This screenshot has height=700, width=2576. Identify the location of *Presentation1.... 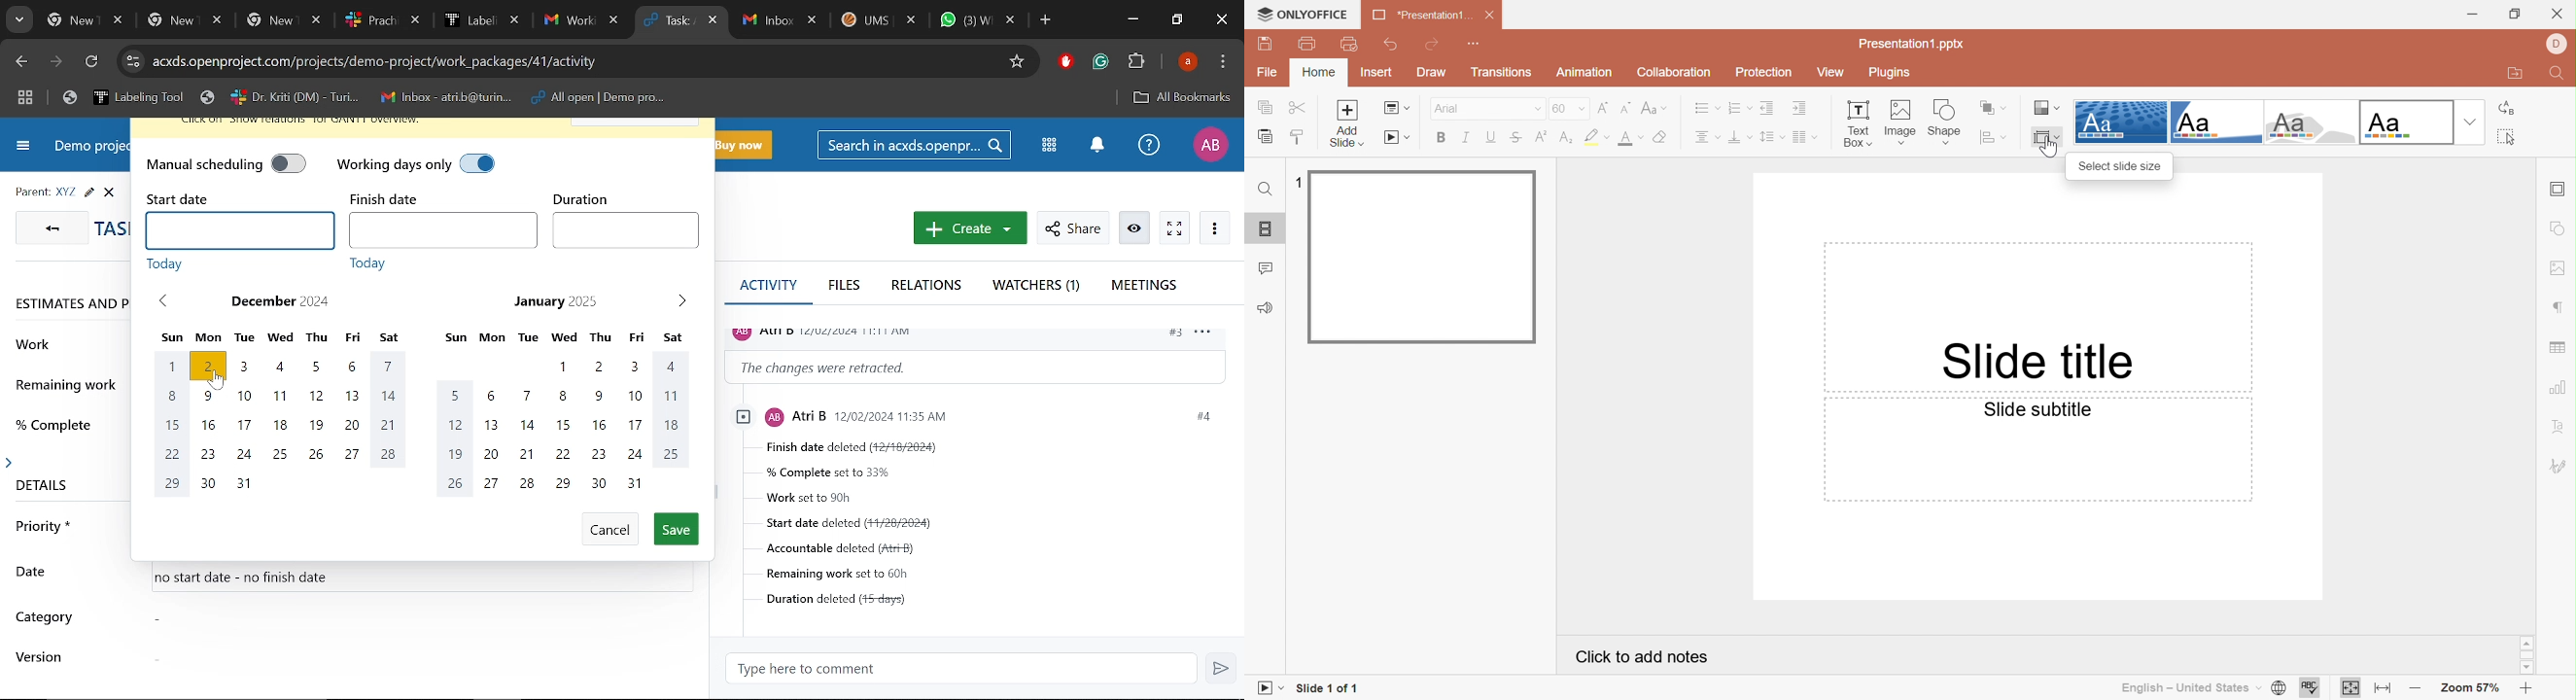
(1421, 14).